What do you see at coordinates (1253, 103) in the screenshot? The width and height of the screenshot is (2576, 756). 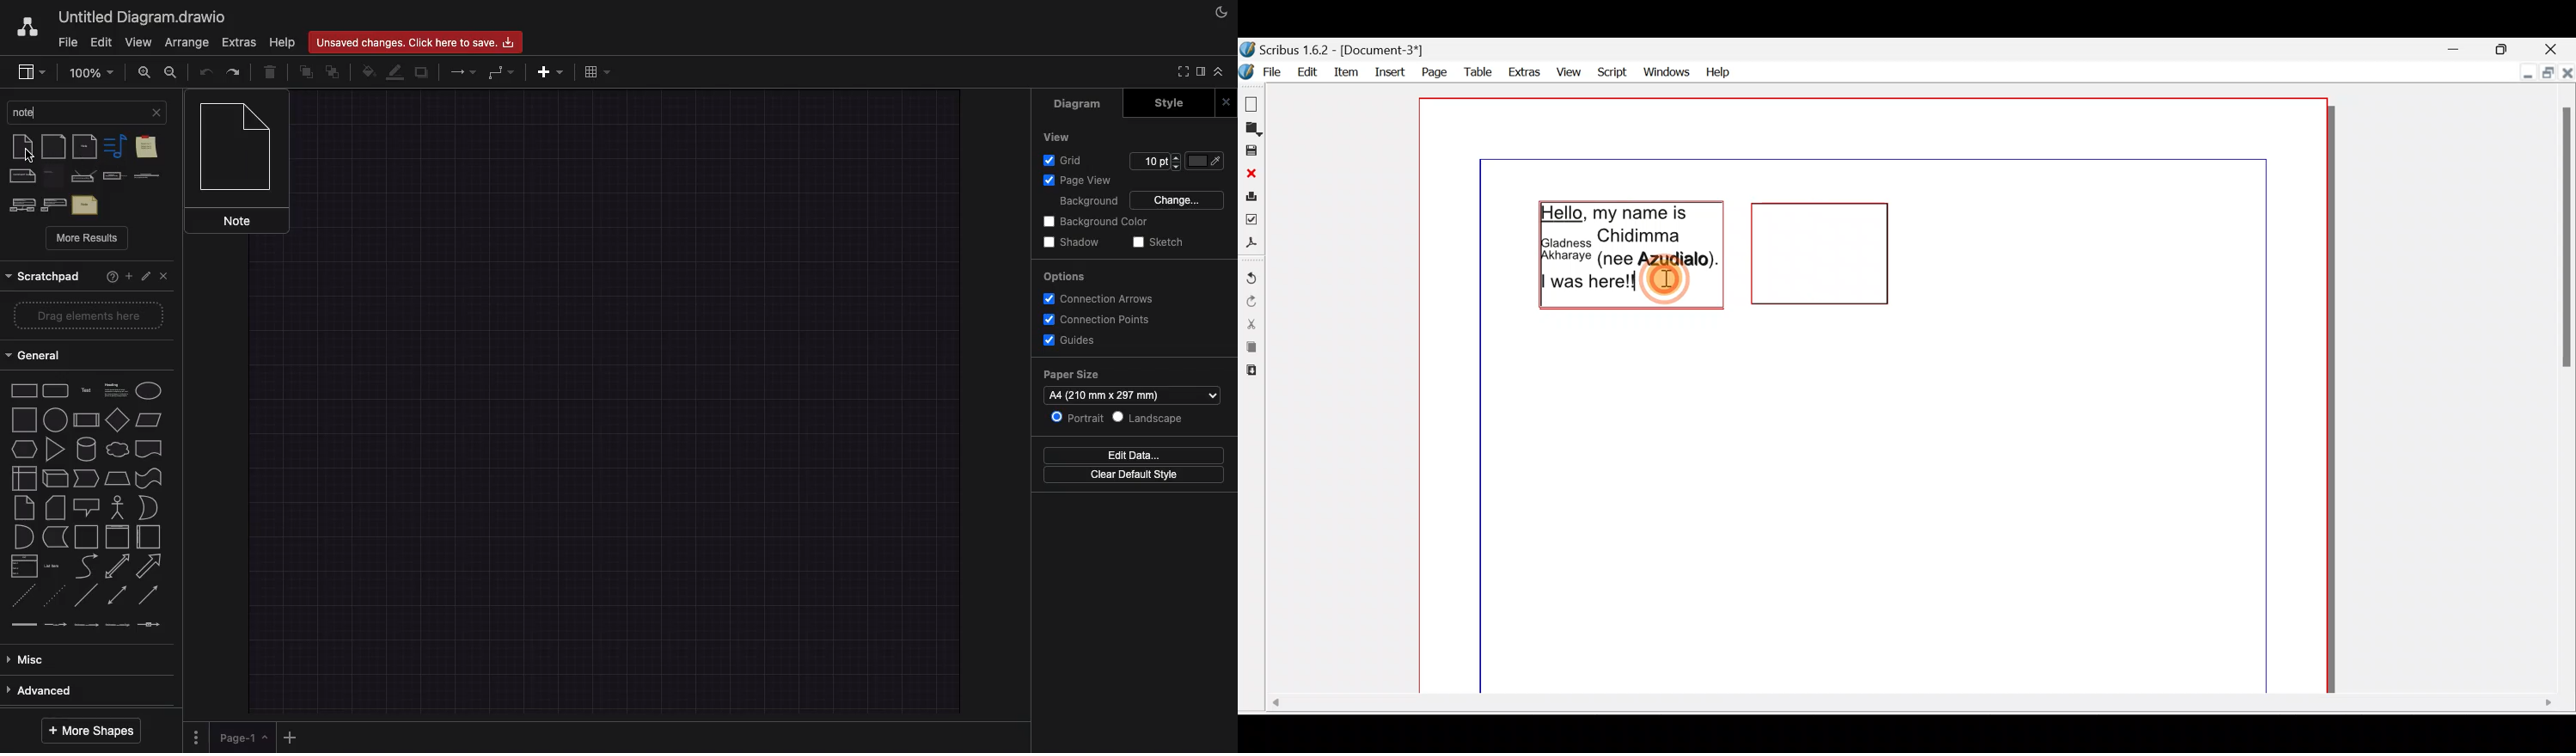 I see `New` at bounding box center [1253, 103].